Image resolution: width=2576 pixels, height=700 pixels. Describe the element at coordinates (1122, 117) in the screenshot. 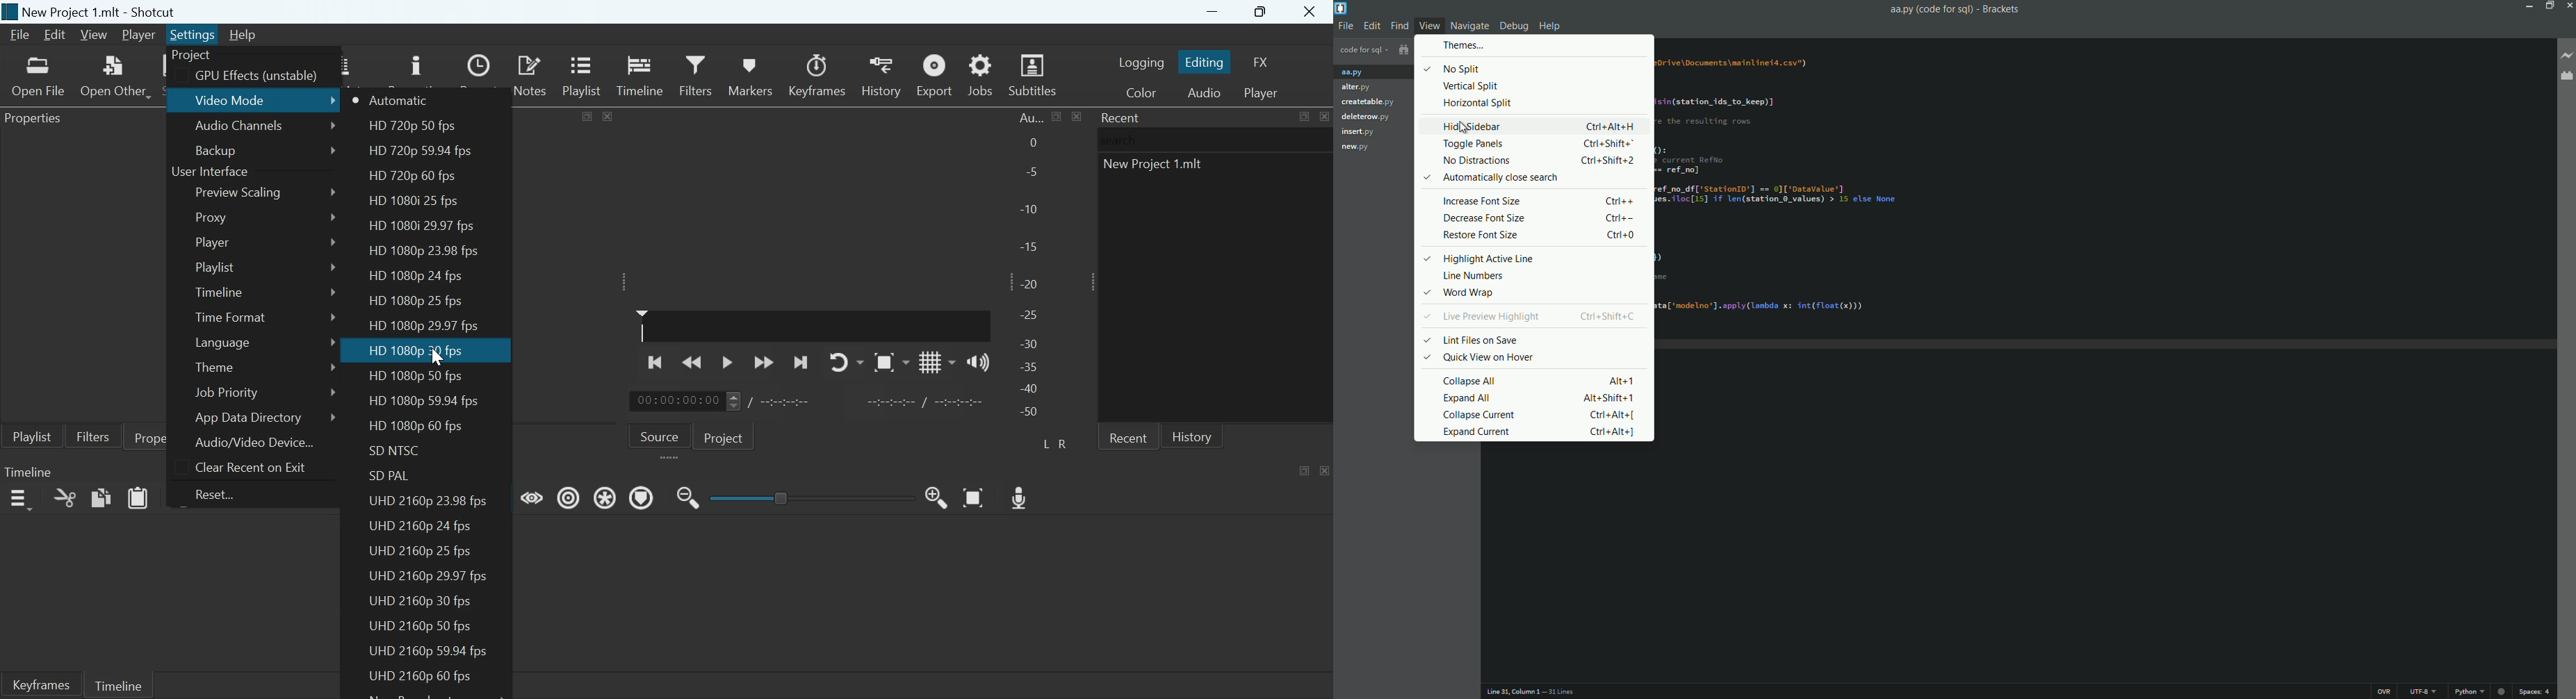

I see `Recent` at that location.